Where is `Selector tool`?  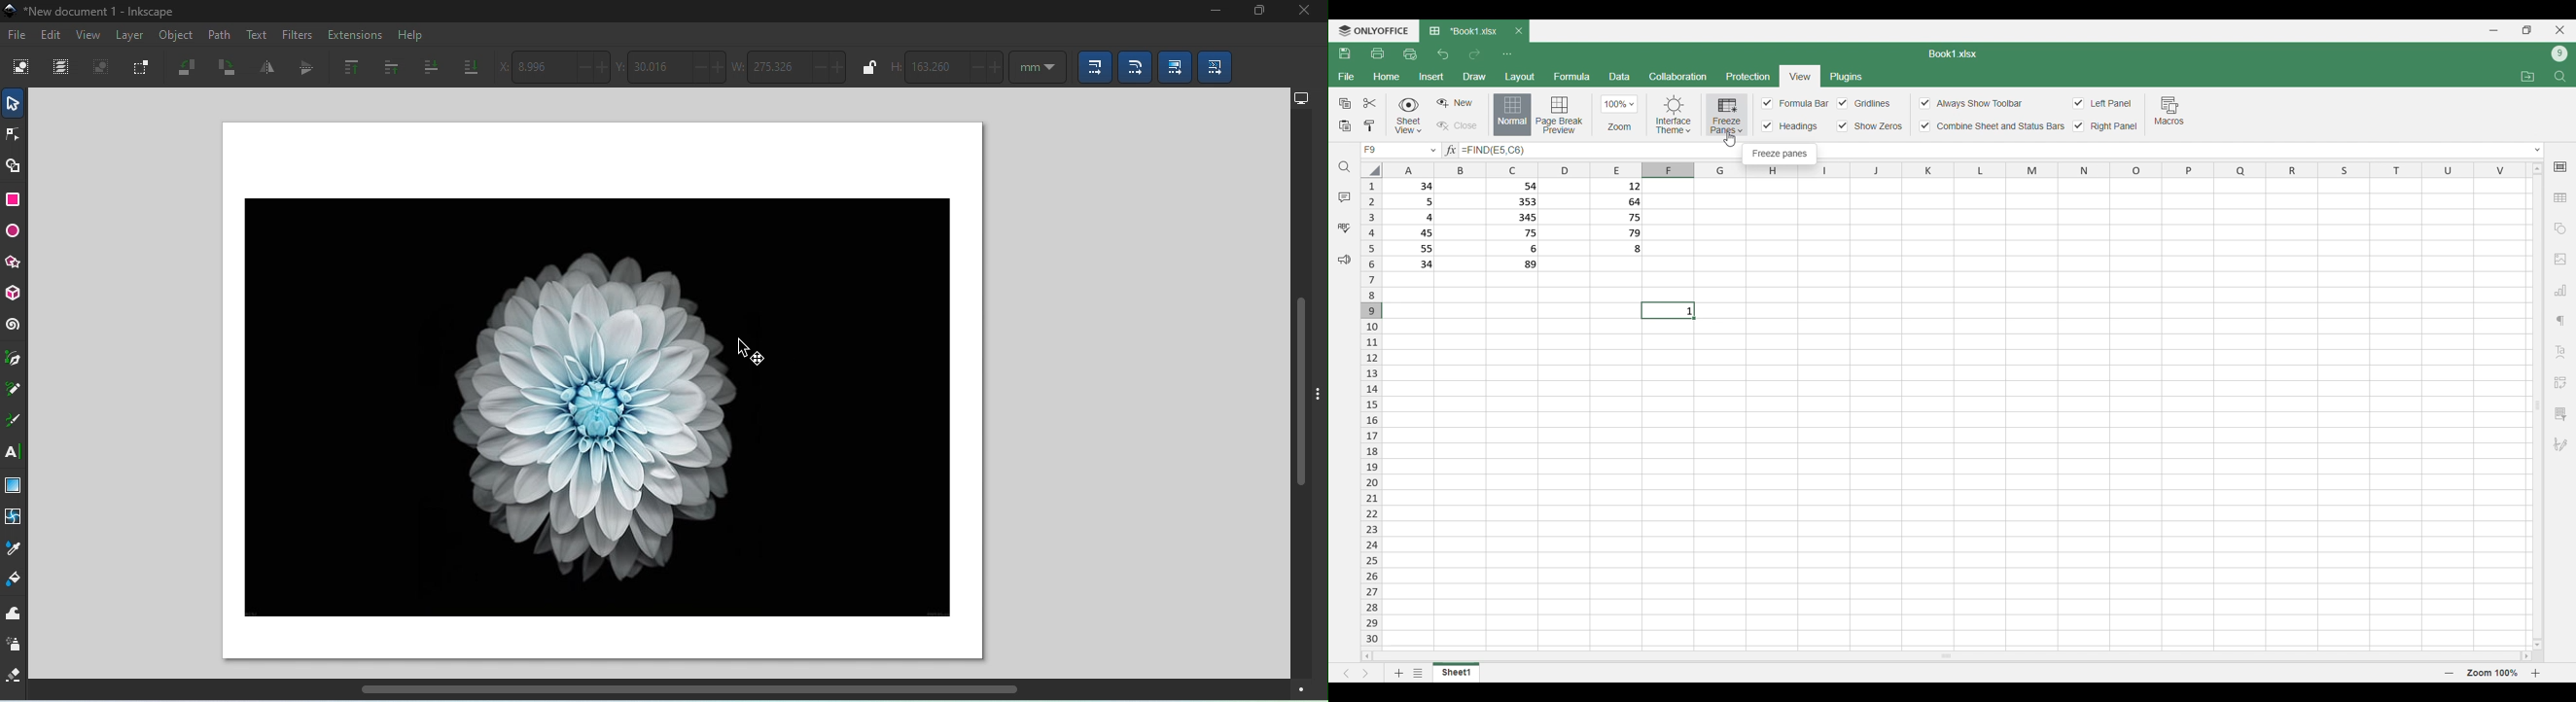 Selector tool is located at coordinates (13, 103).